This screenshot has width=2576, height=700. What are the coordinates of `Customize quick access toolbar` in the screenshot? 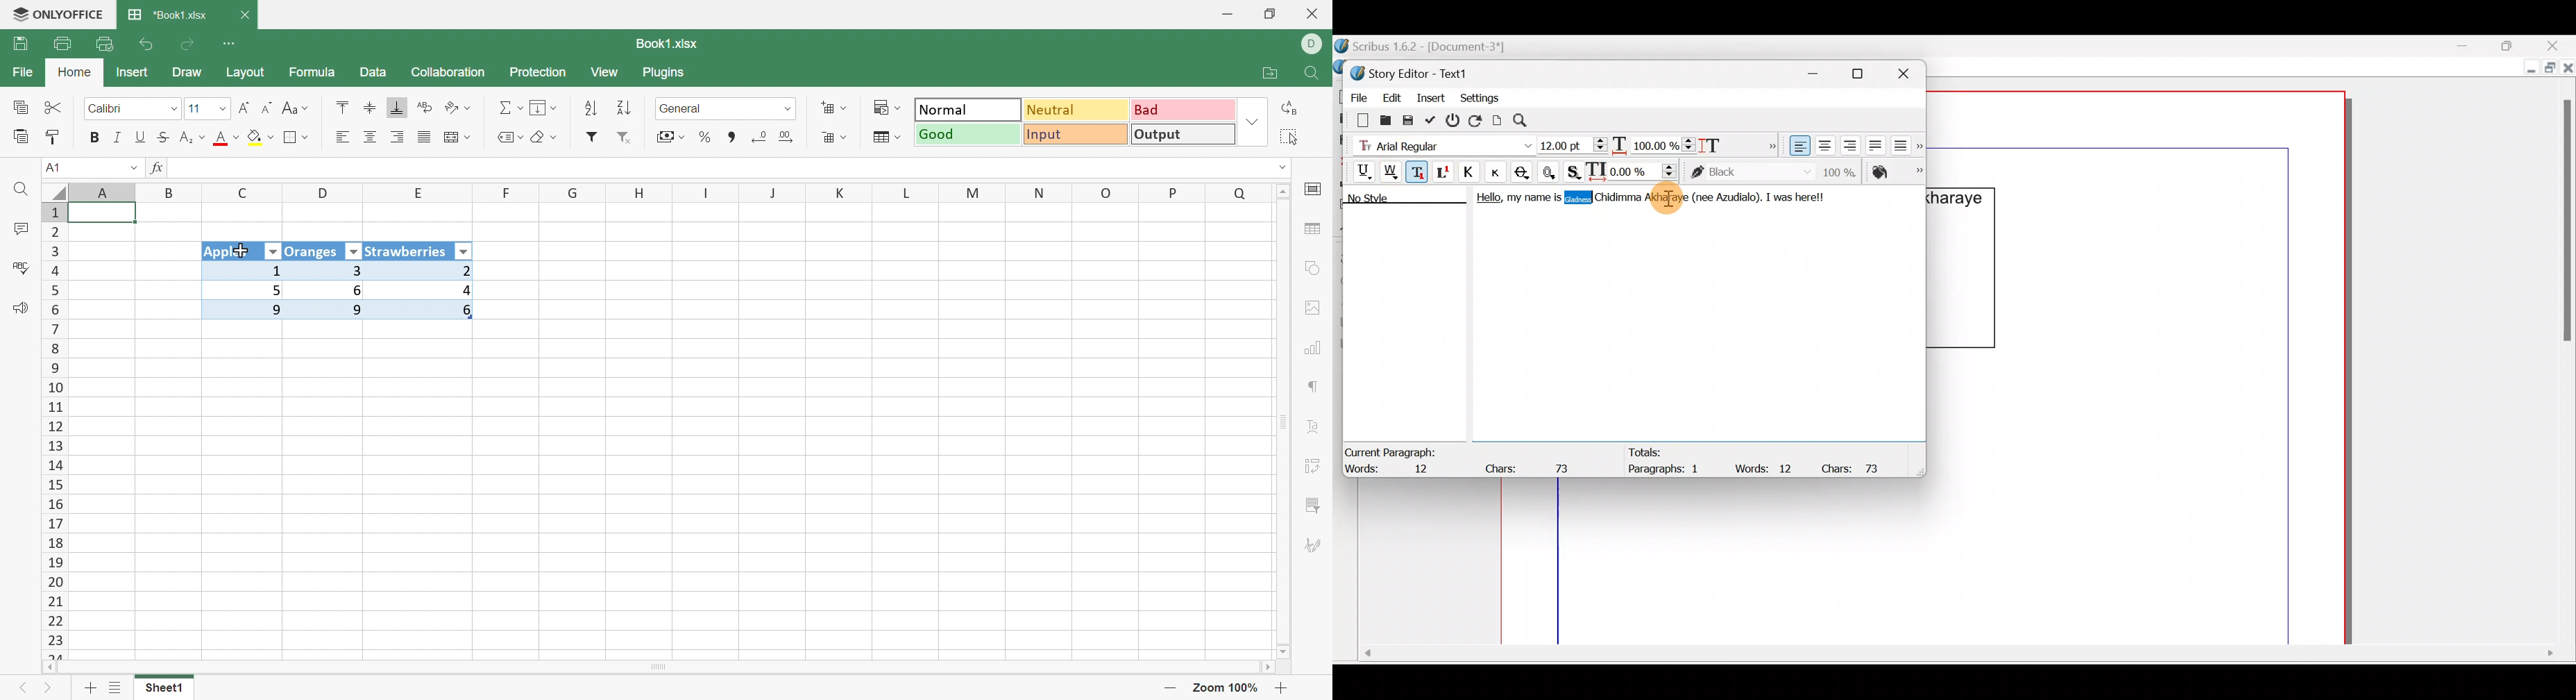 It's located at (230, 42).